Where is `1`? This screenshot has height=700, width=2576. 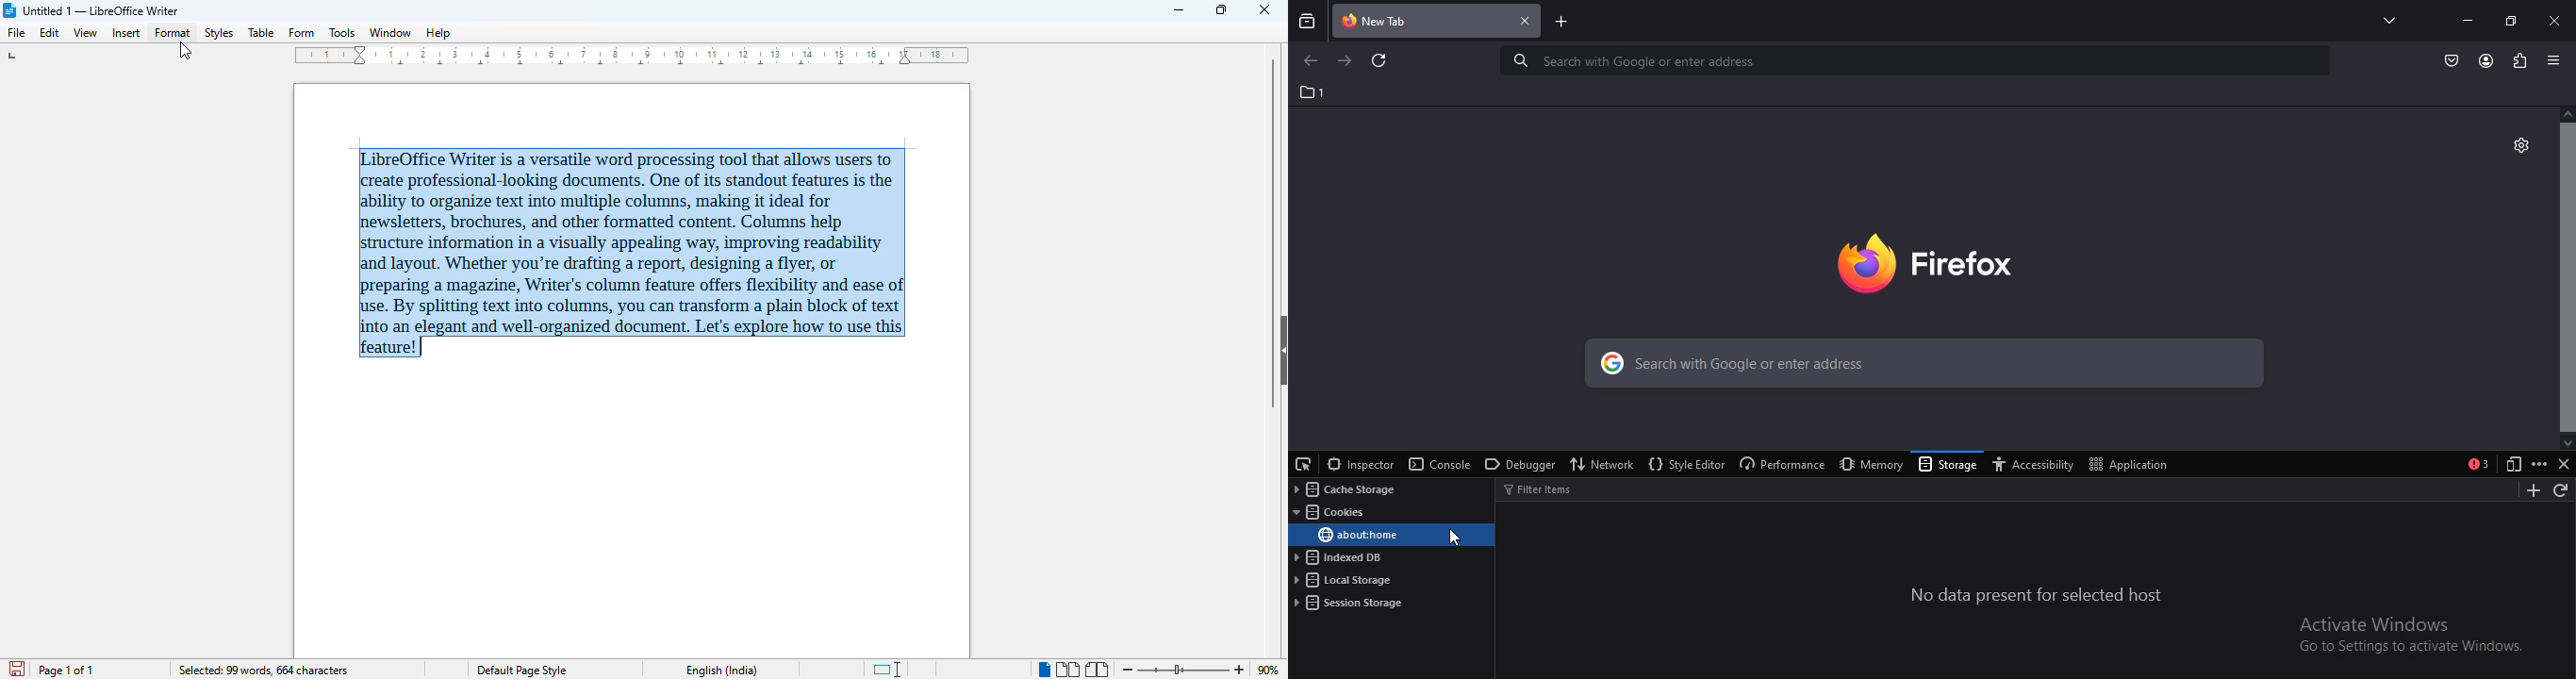
1 is located at coordinates (1313, 92).